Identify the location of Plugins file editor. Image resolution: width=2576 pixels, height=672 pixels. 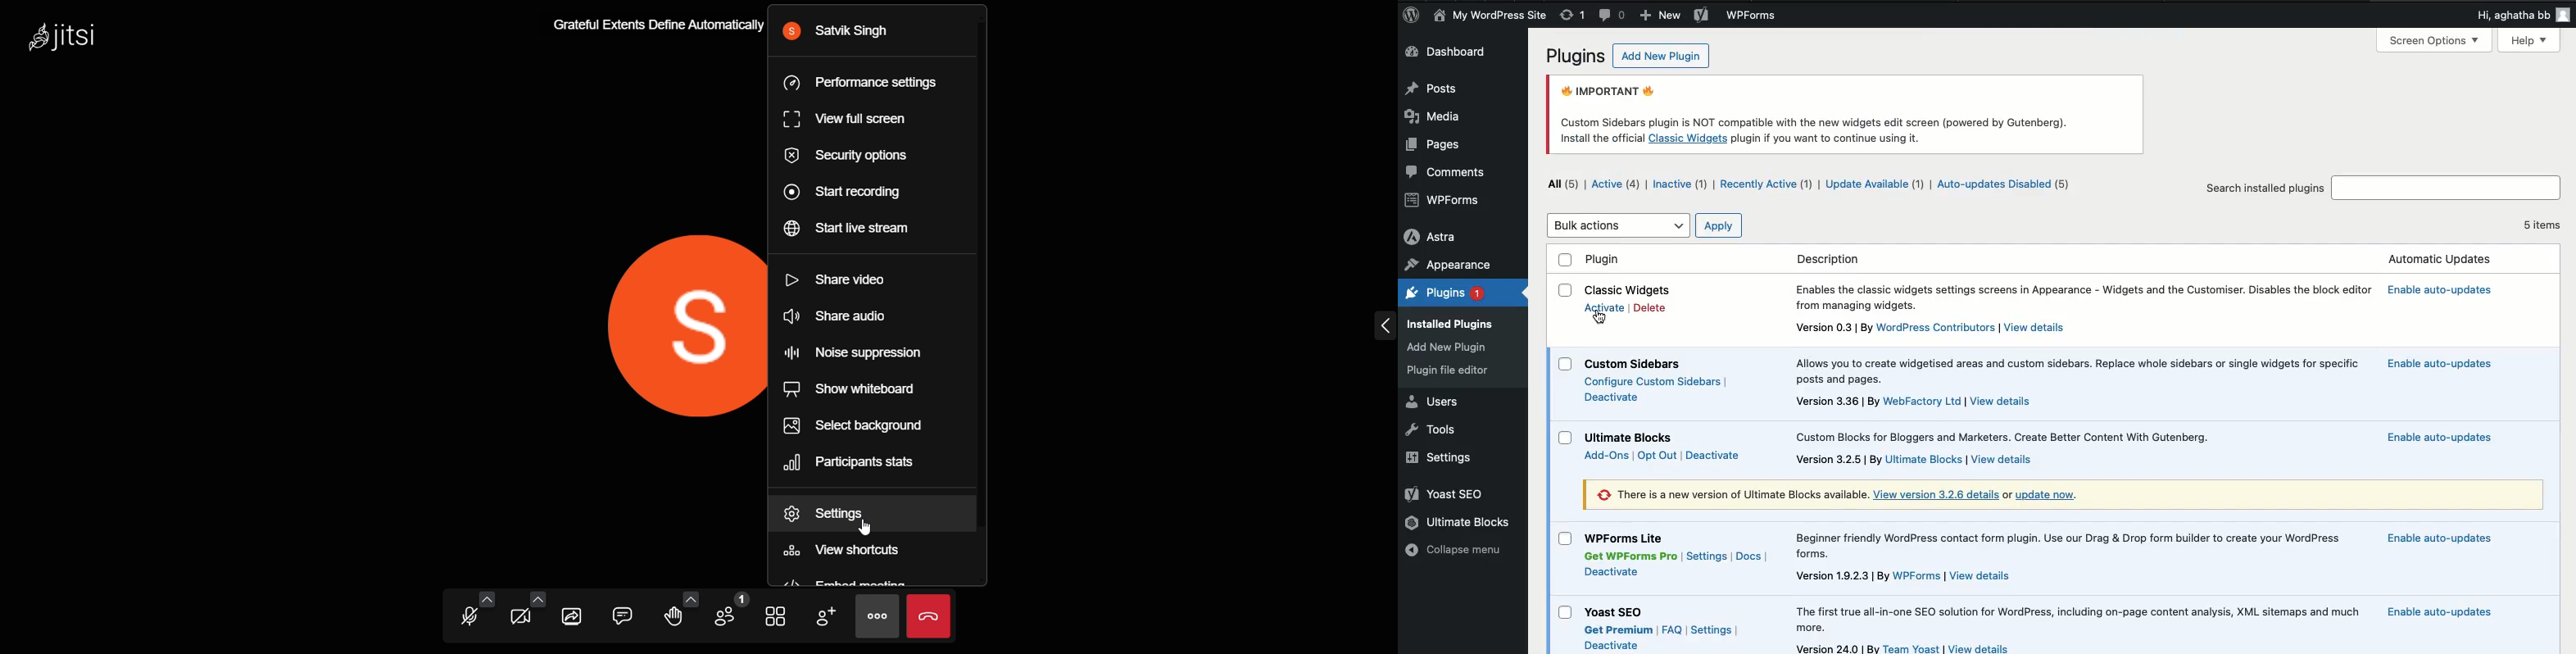
(1451, 370).